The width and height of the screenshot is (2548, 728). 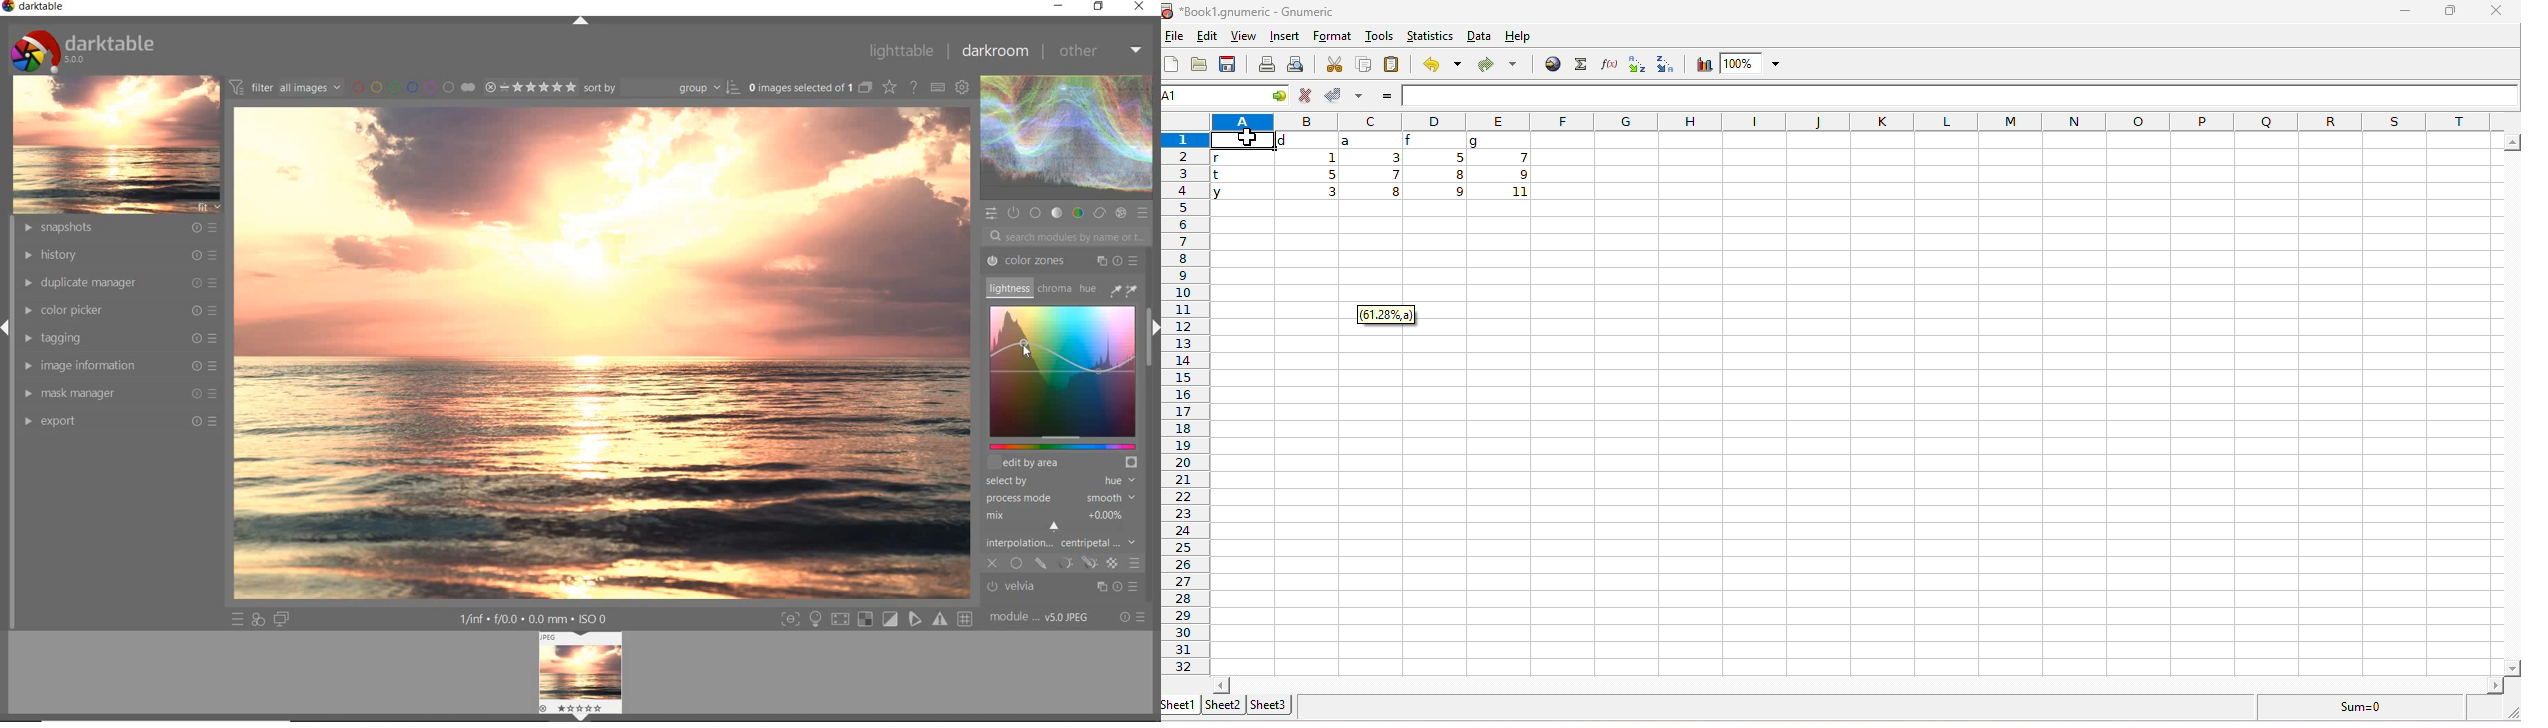 I want to click on MASK MANAGER, so click(x=119, y=393).